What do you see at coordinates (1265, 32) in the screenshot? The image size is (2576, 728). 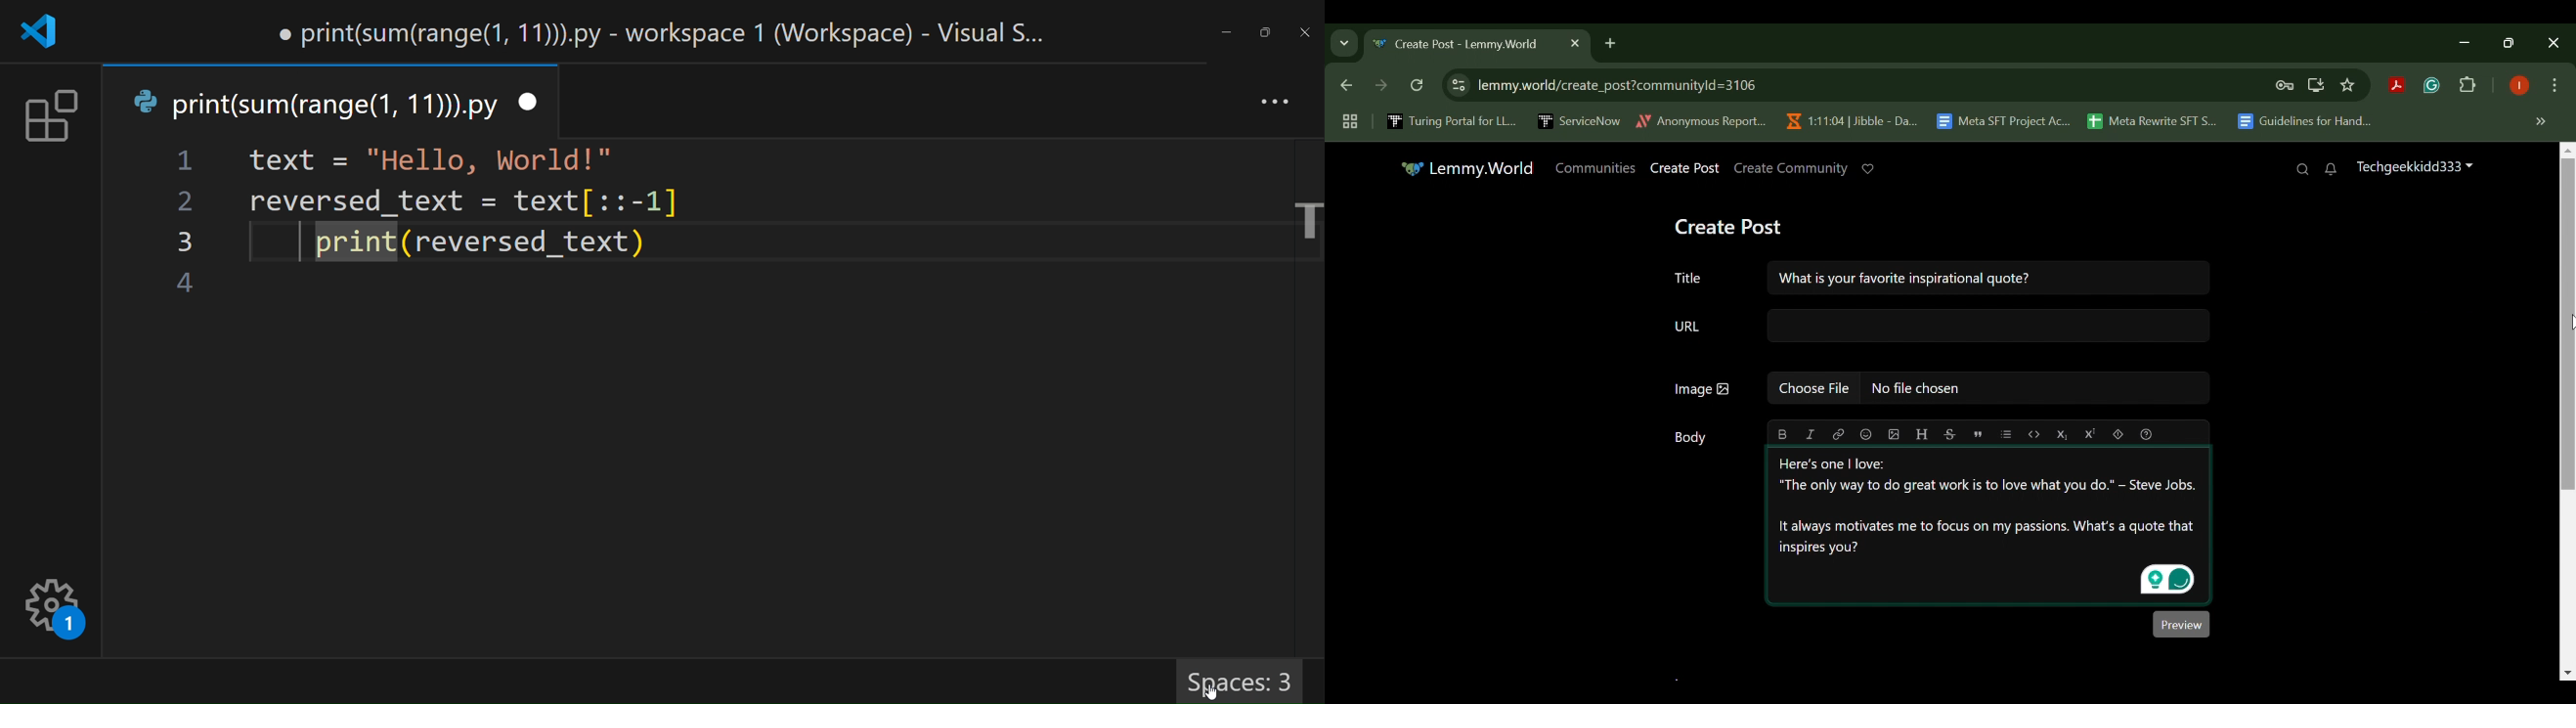 I see `maximize` at bounding box center [1265, 32].